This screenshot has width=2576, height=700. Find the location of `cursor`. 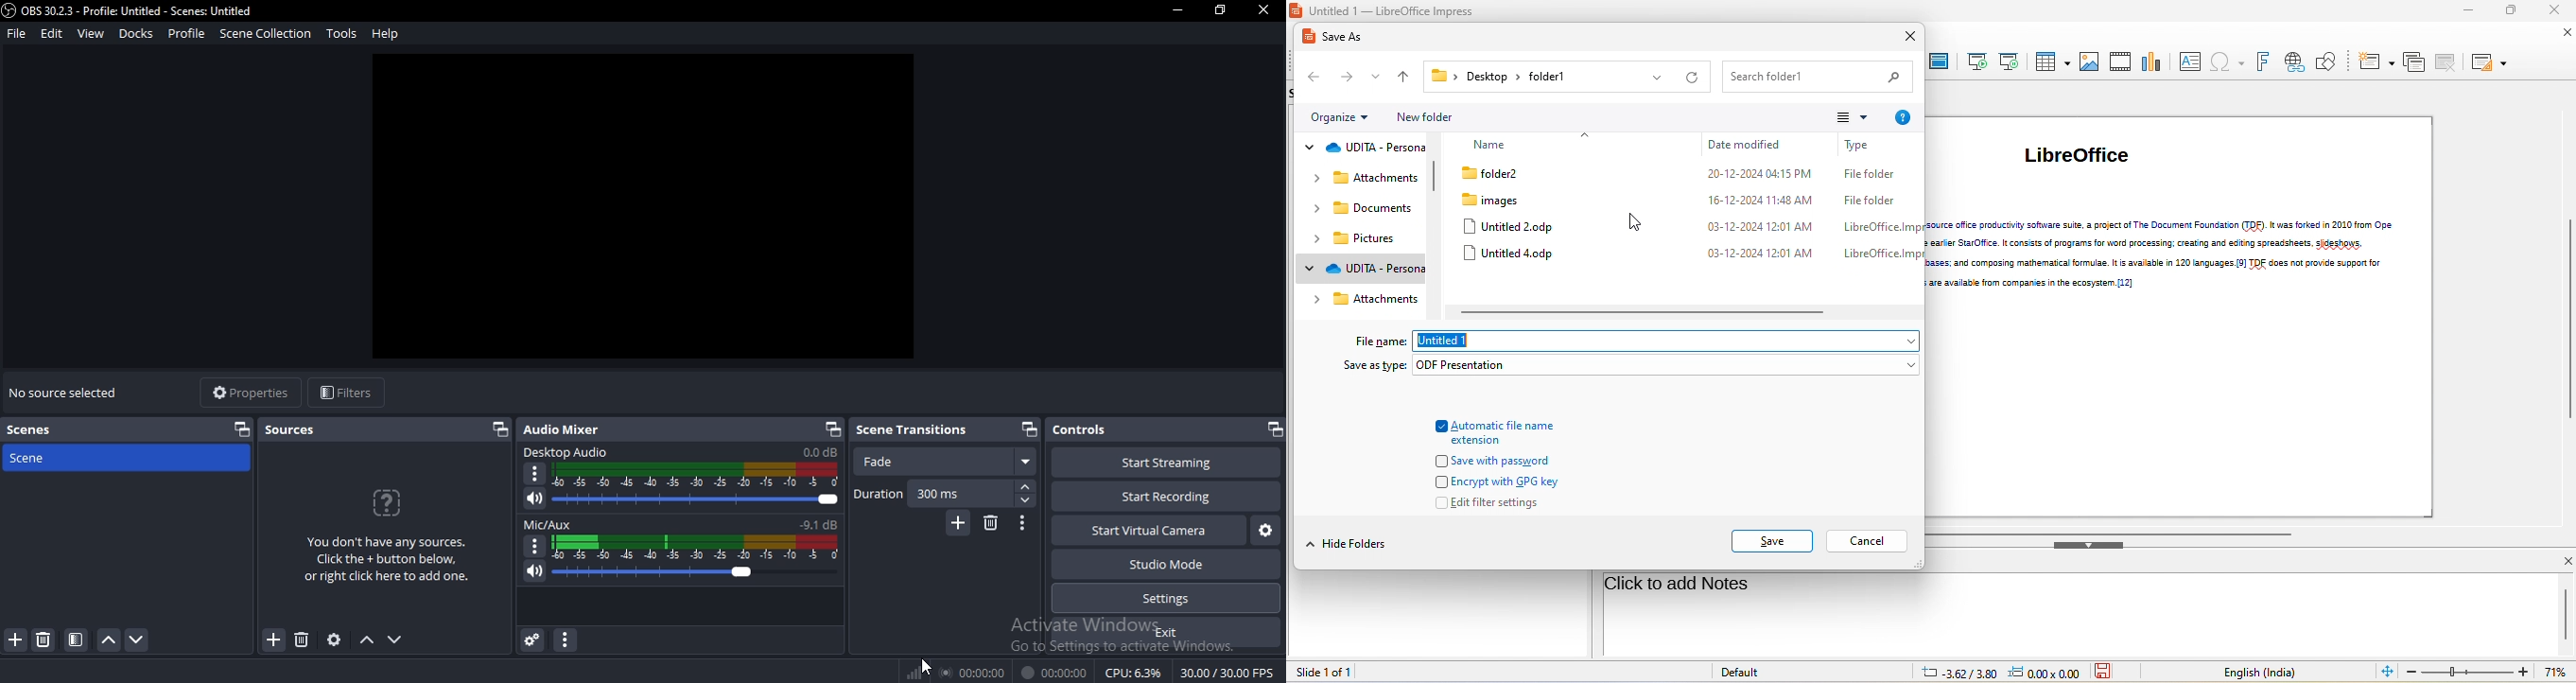

cursor is located at coordinates (930, 664).